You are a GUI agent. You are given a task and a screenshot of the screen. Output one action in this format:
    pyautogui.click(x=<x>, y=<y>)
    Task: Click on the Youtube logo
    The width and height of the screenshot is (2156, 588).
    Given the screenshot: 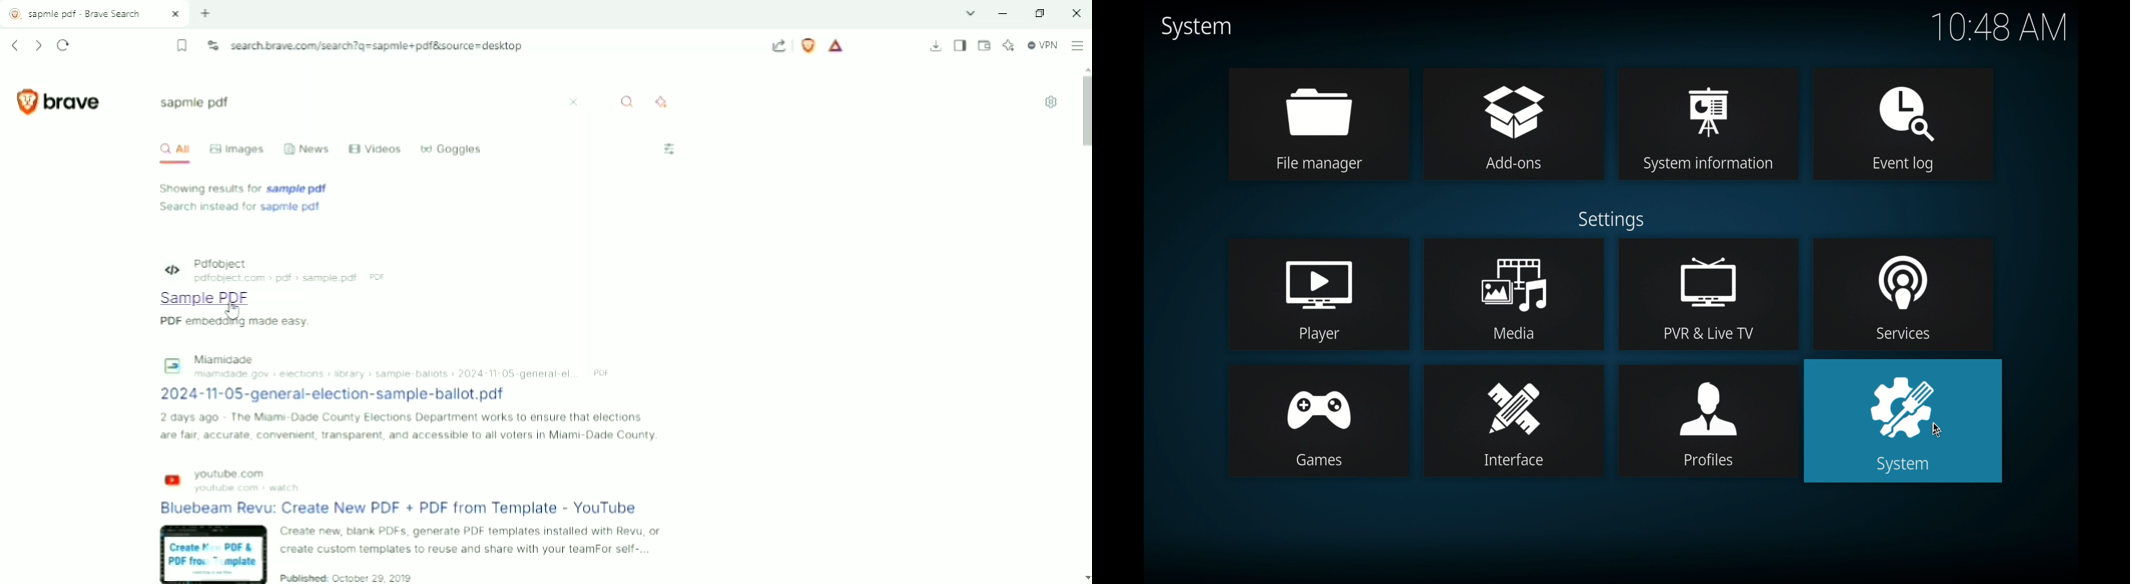 What is the action you would take?
    pyautogui.click(x=172, y=481)
    